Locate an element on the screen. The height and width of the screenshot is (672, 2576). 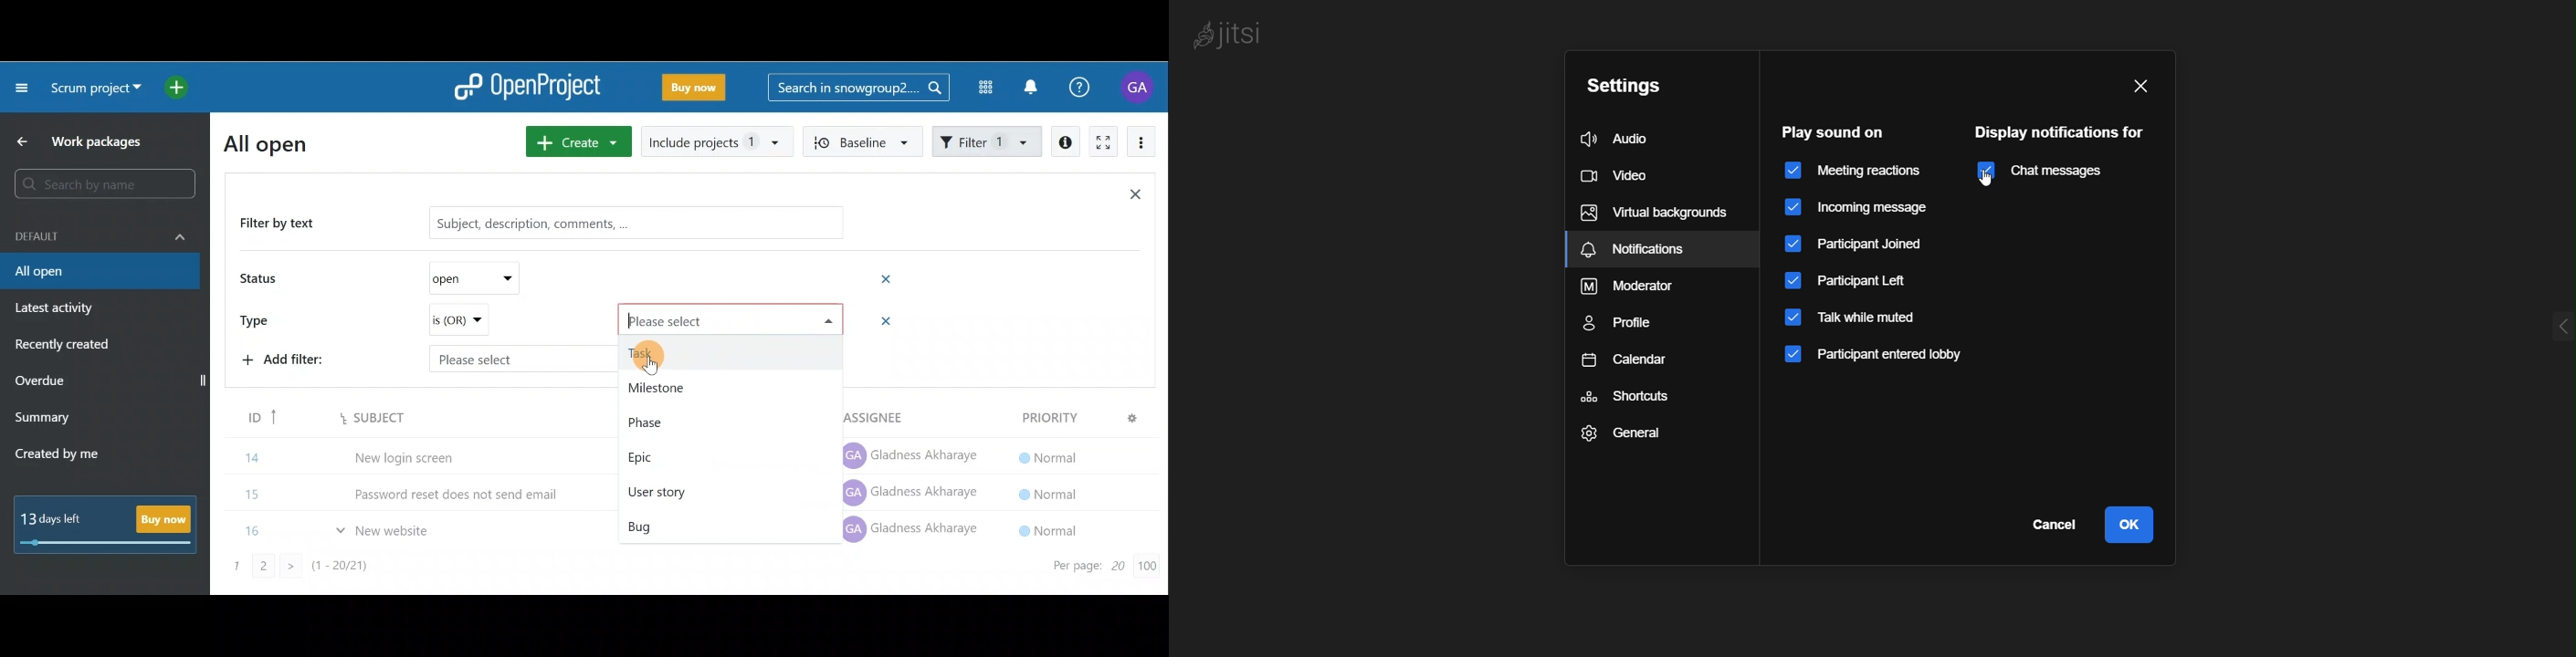
Is (OR) is located at coordinates (457, 320).